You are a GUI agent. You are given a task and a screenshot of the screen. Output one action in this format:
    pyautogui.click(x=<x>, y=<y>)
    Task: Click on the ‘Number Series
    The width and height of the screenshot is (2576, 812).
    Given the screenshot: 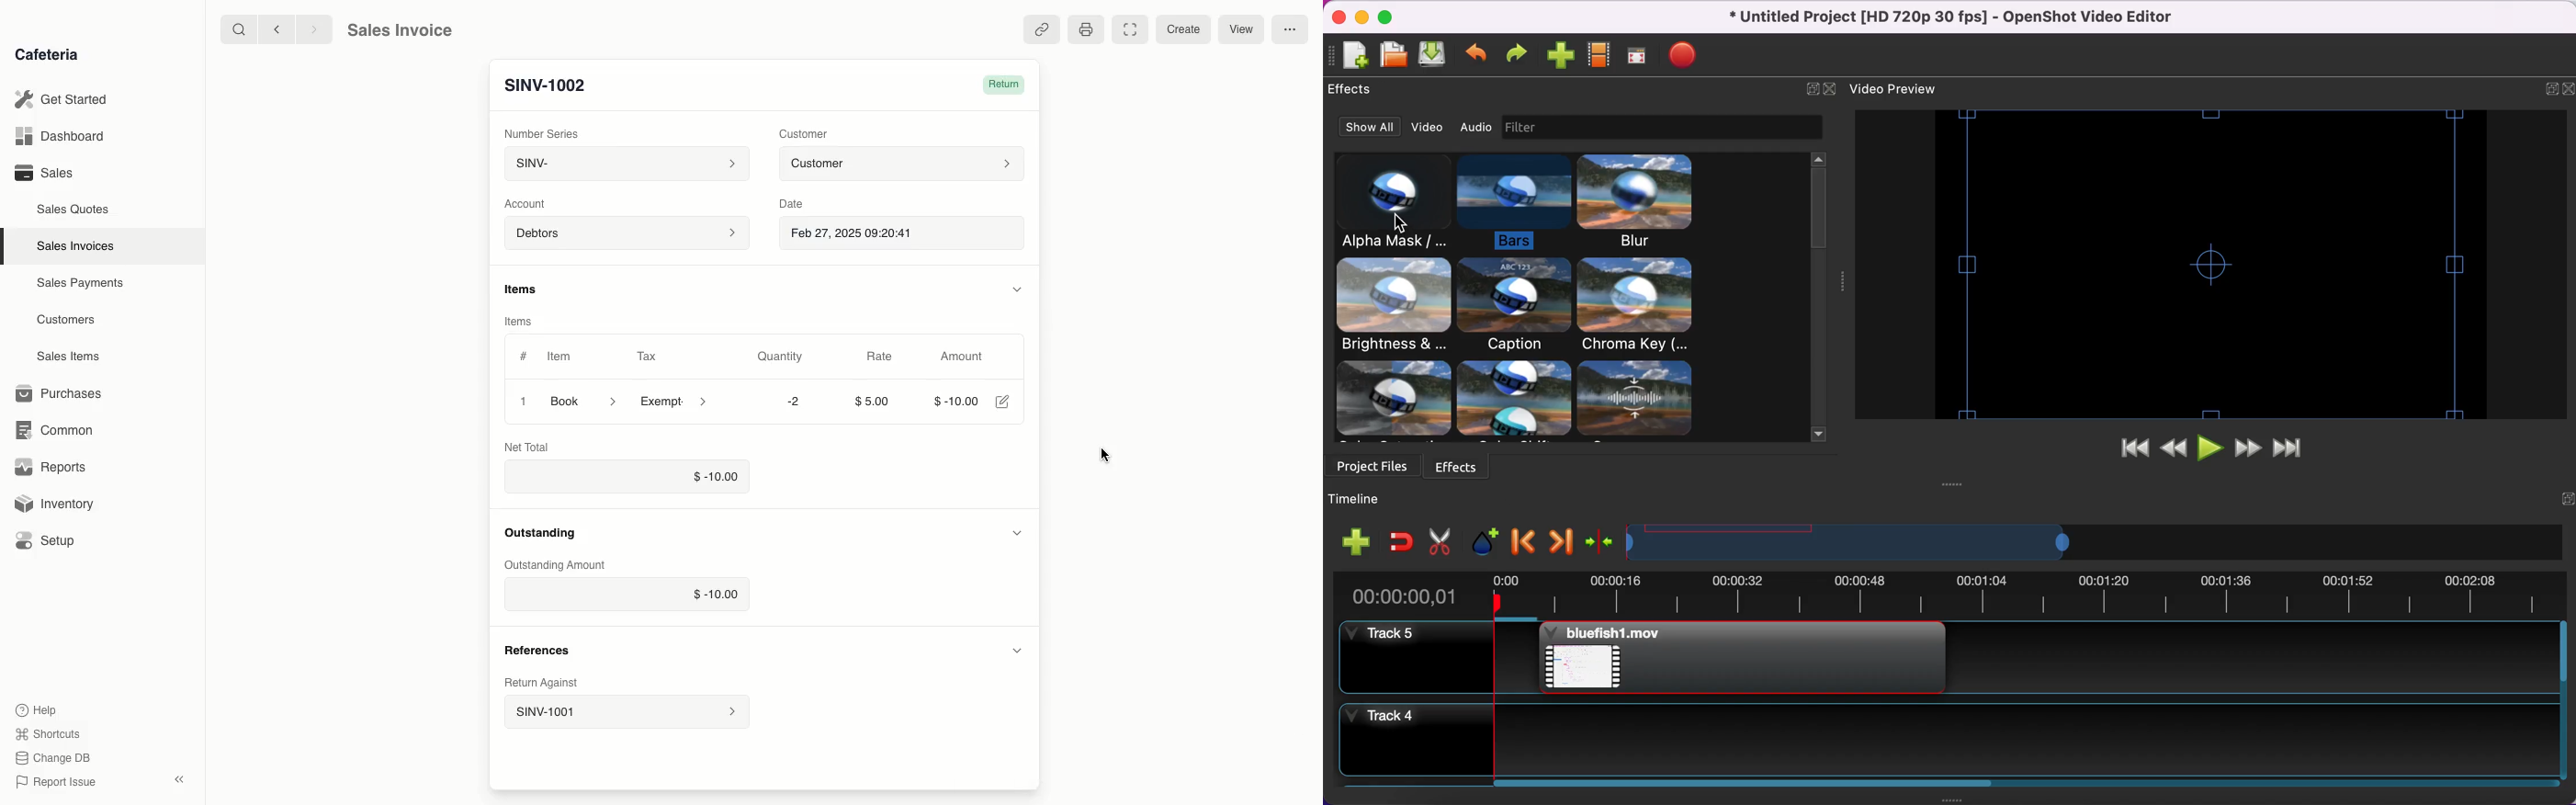 What is the action you would take?
    pyautogui.click(x=541, y=131)
    